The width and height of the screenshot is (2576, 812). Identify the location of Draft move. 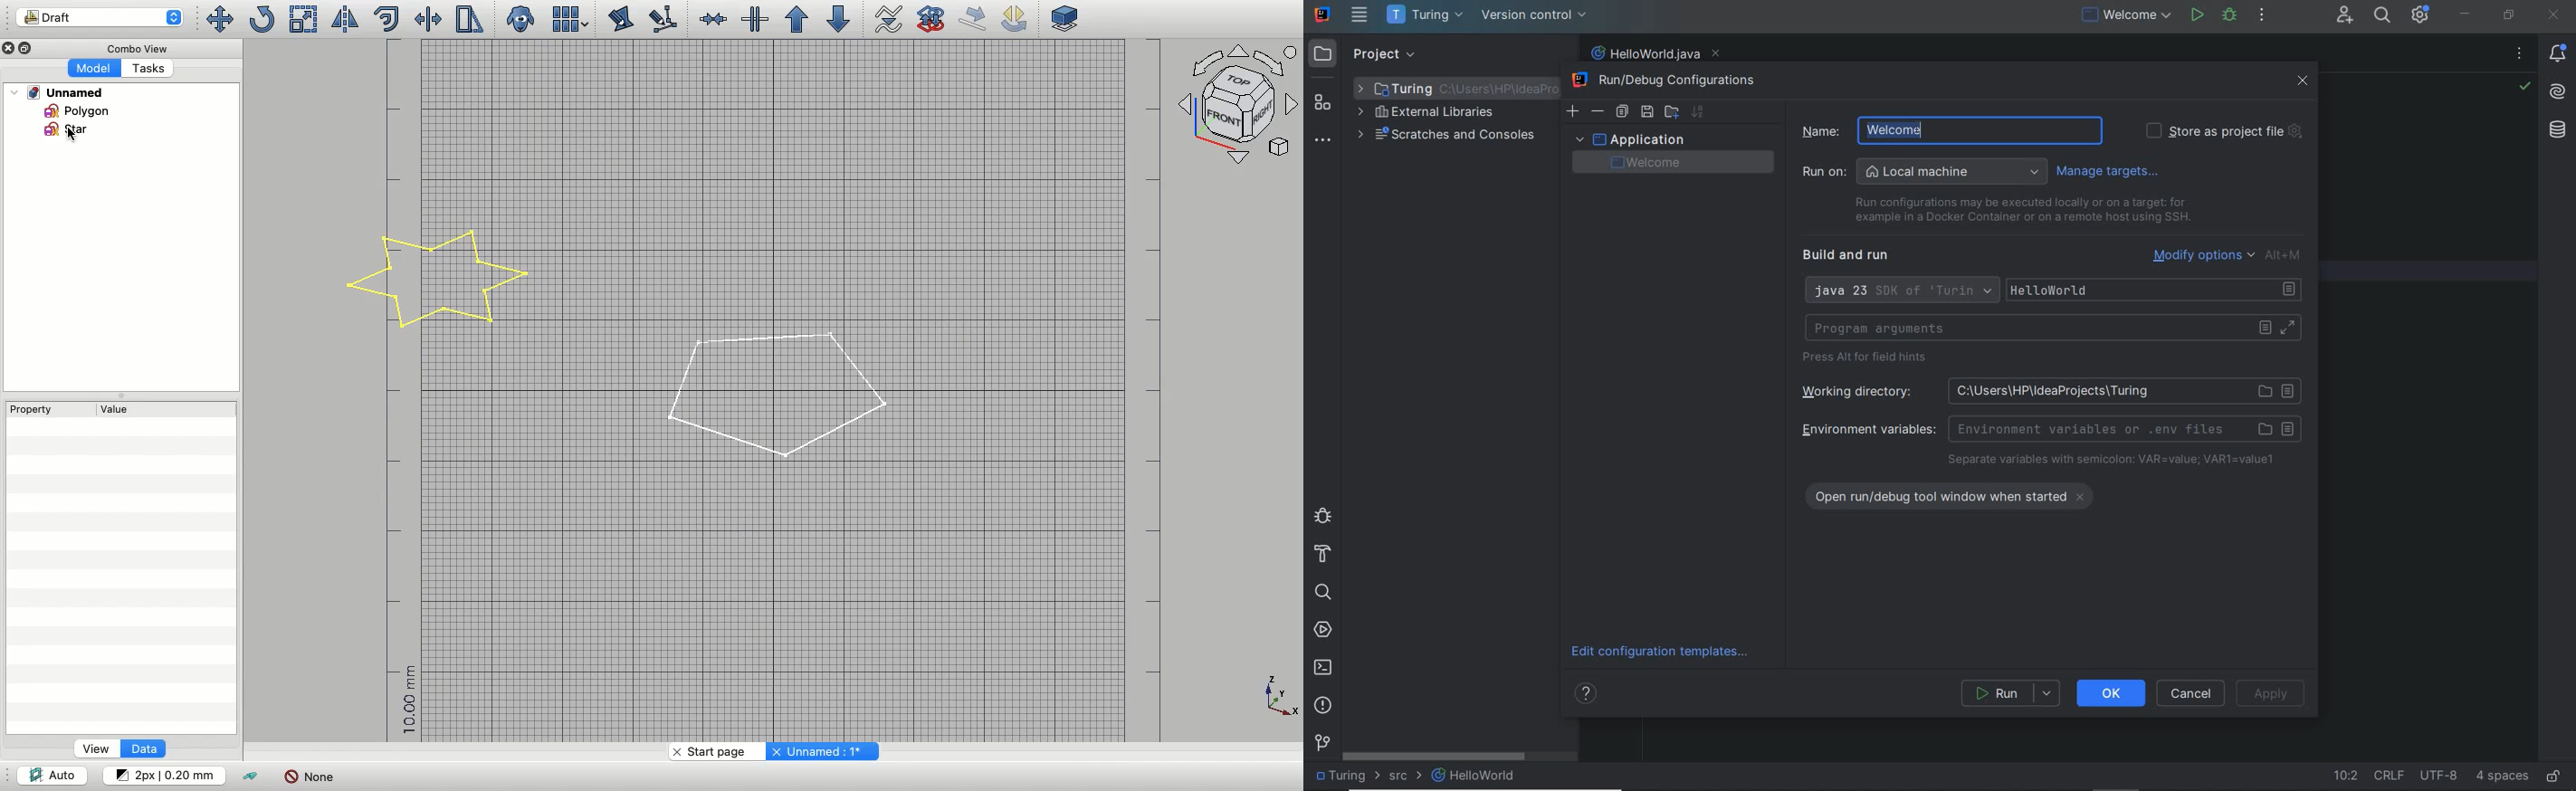
(974, 18).